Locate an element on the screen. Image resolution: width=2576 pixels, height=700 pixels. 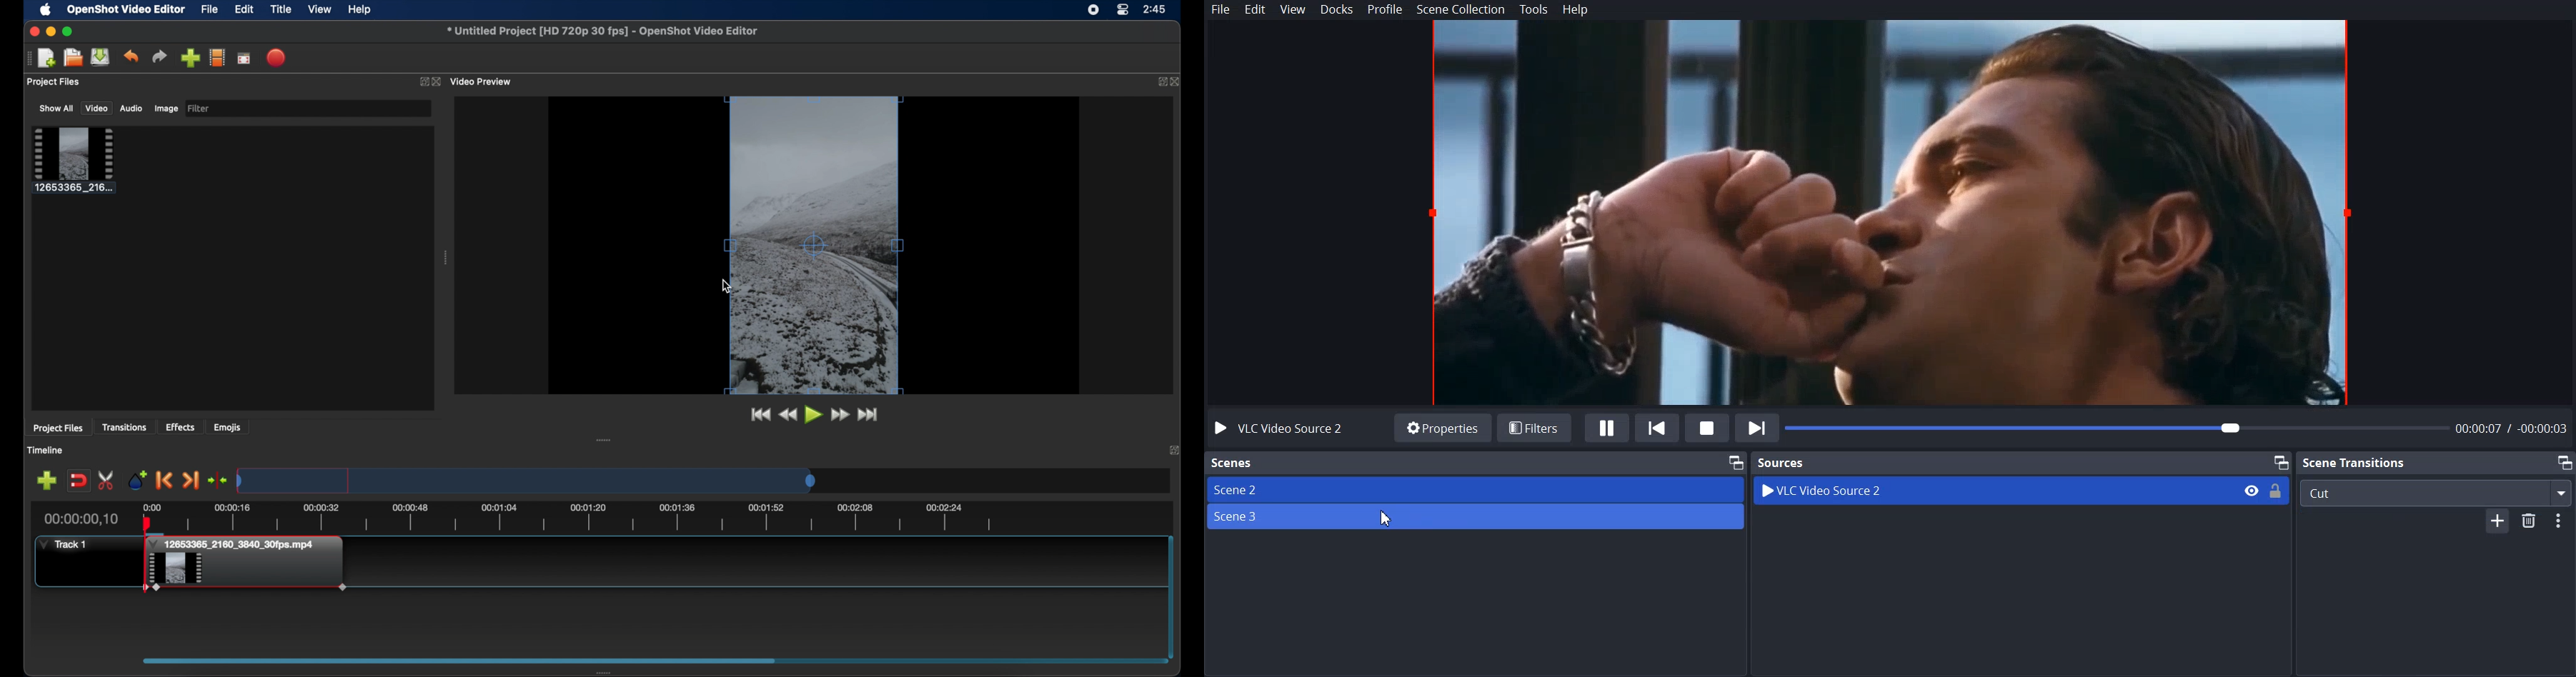
Filters is located at coordinates (1535, 426).